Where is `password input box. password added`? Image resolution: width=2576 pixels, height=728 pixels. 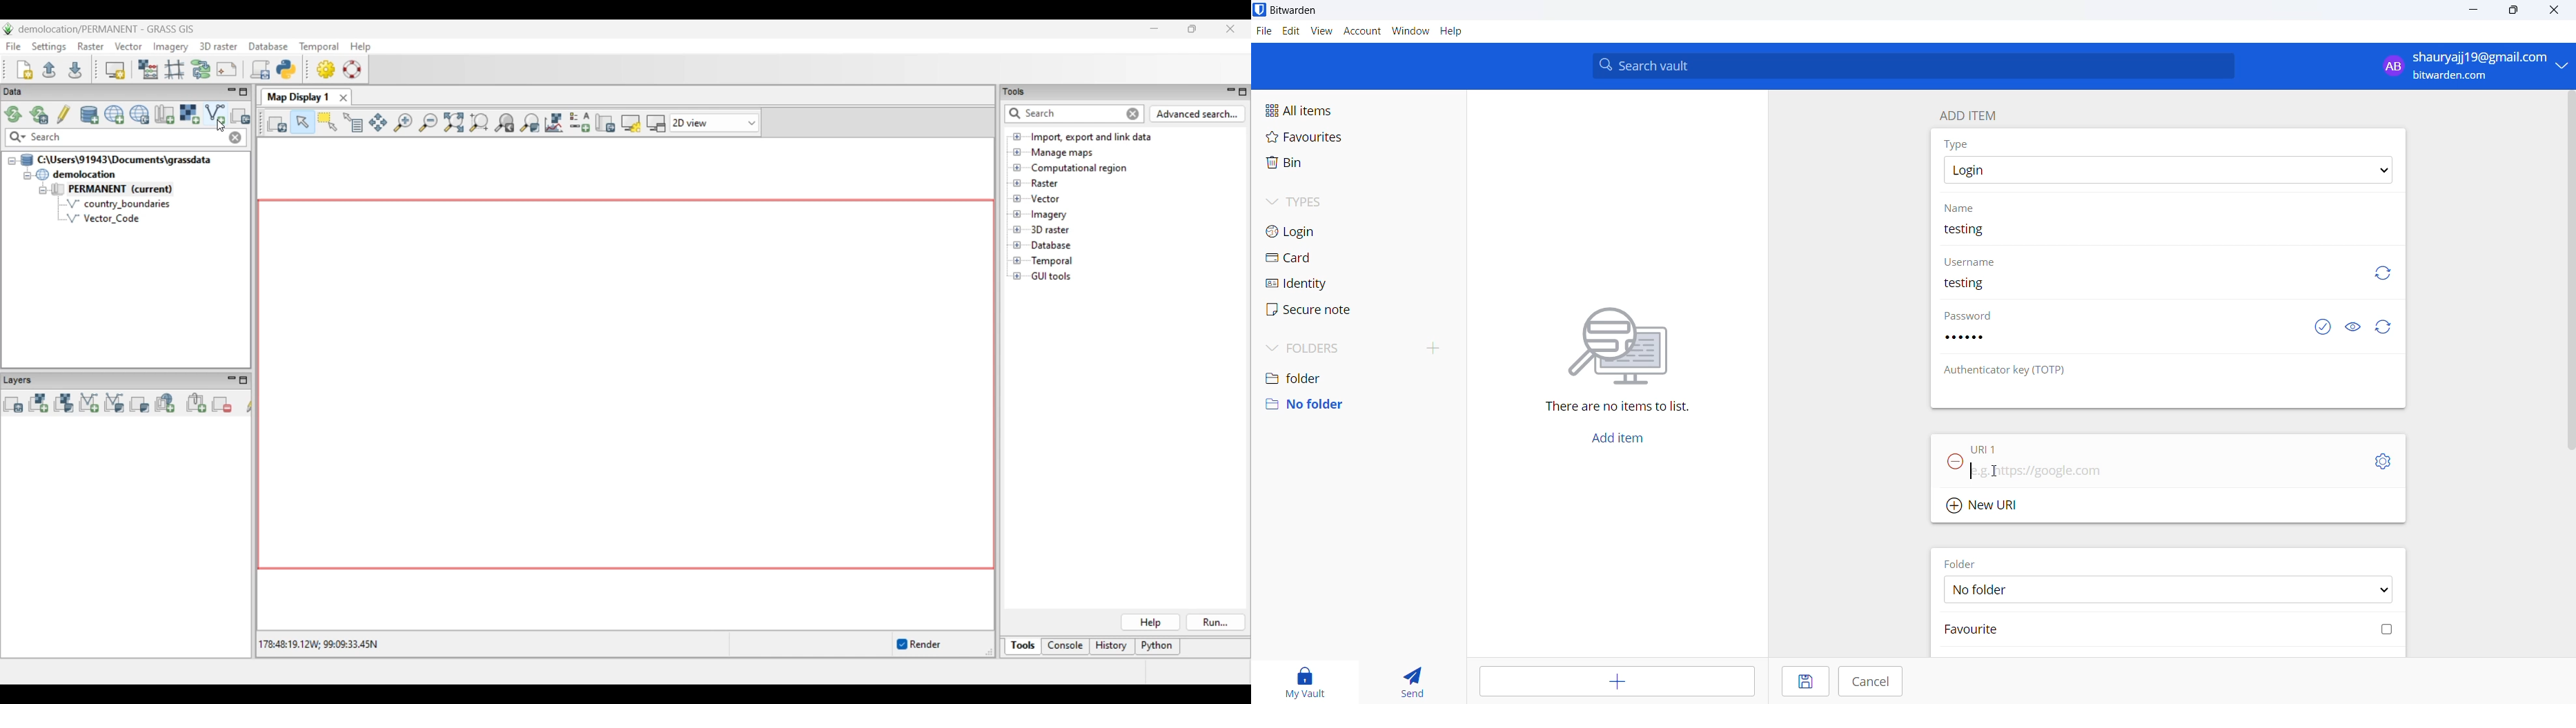 password input box. password added is located at coordinates (2119, 344).